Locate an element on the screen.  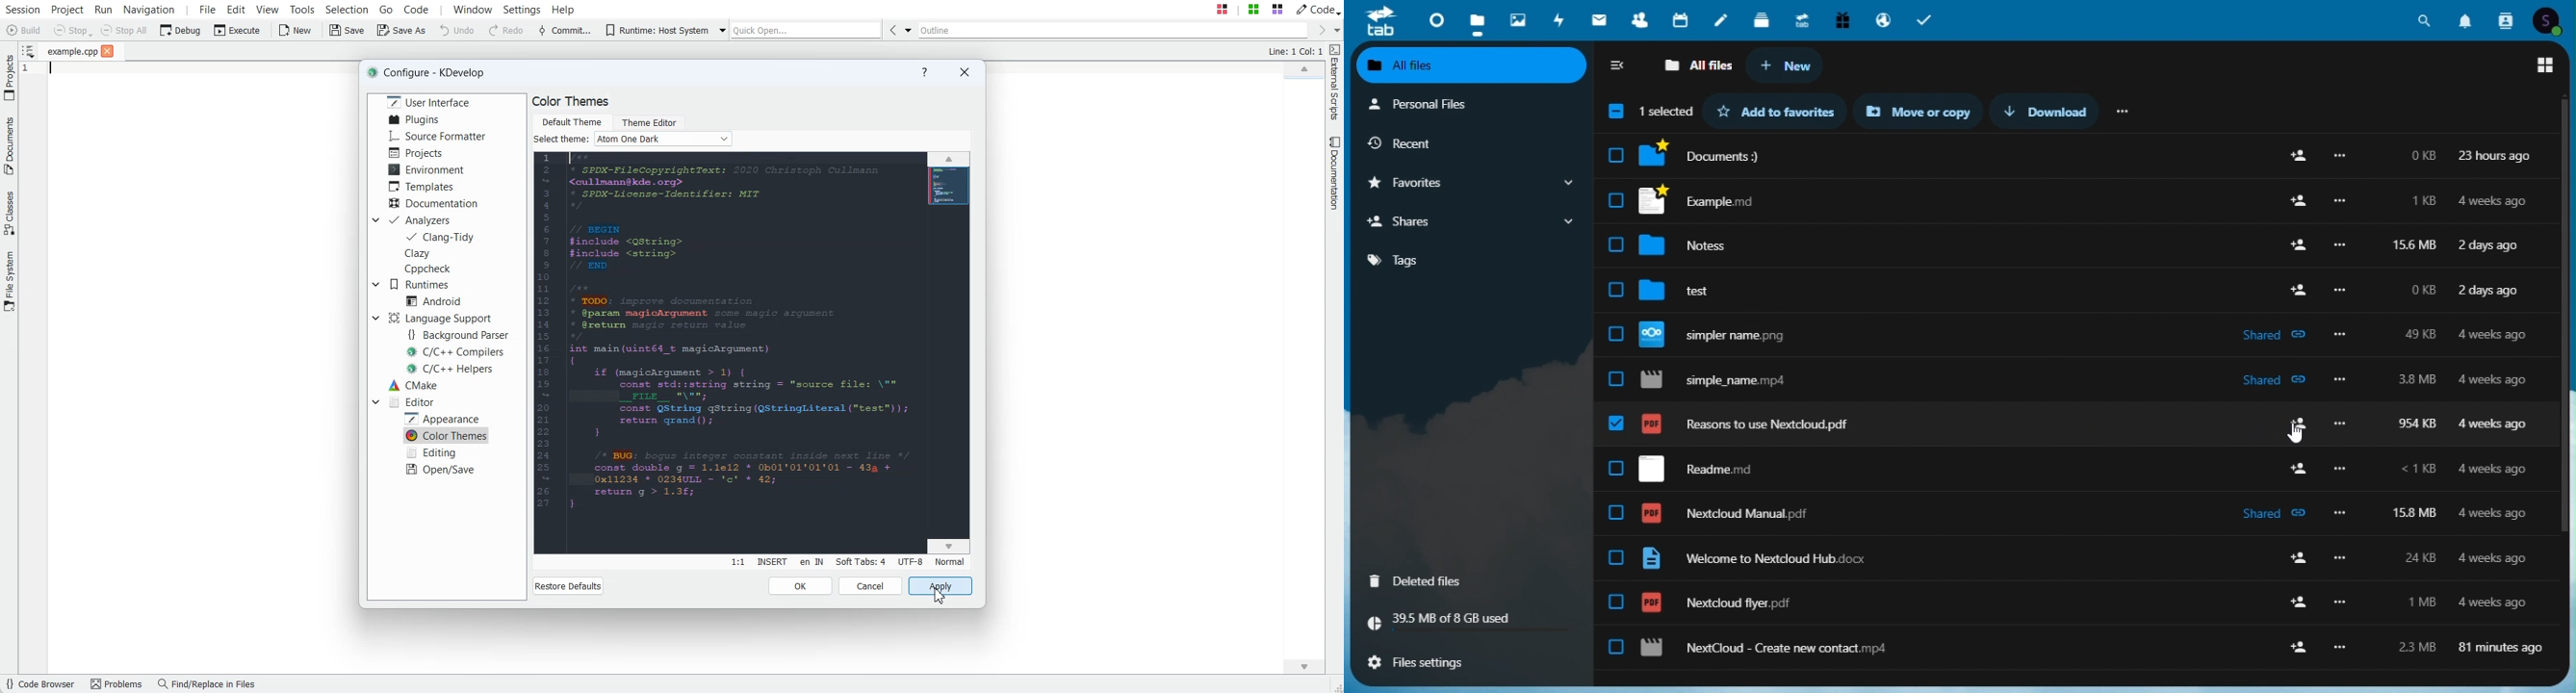
Upgrade is located at coordinates (1803, 20).